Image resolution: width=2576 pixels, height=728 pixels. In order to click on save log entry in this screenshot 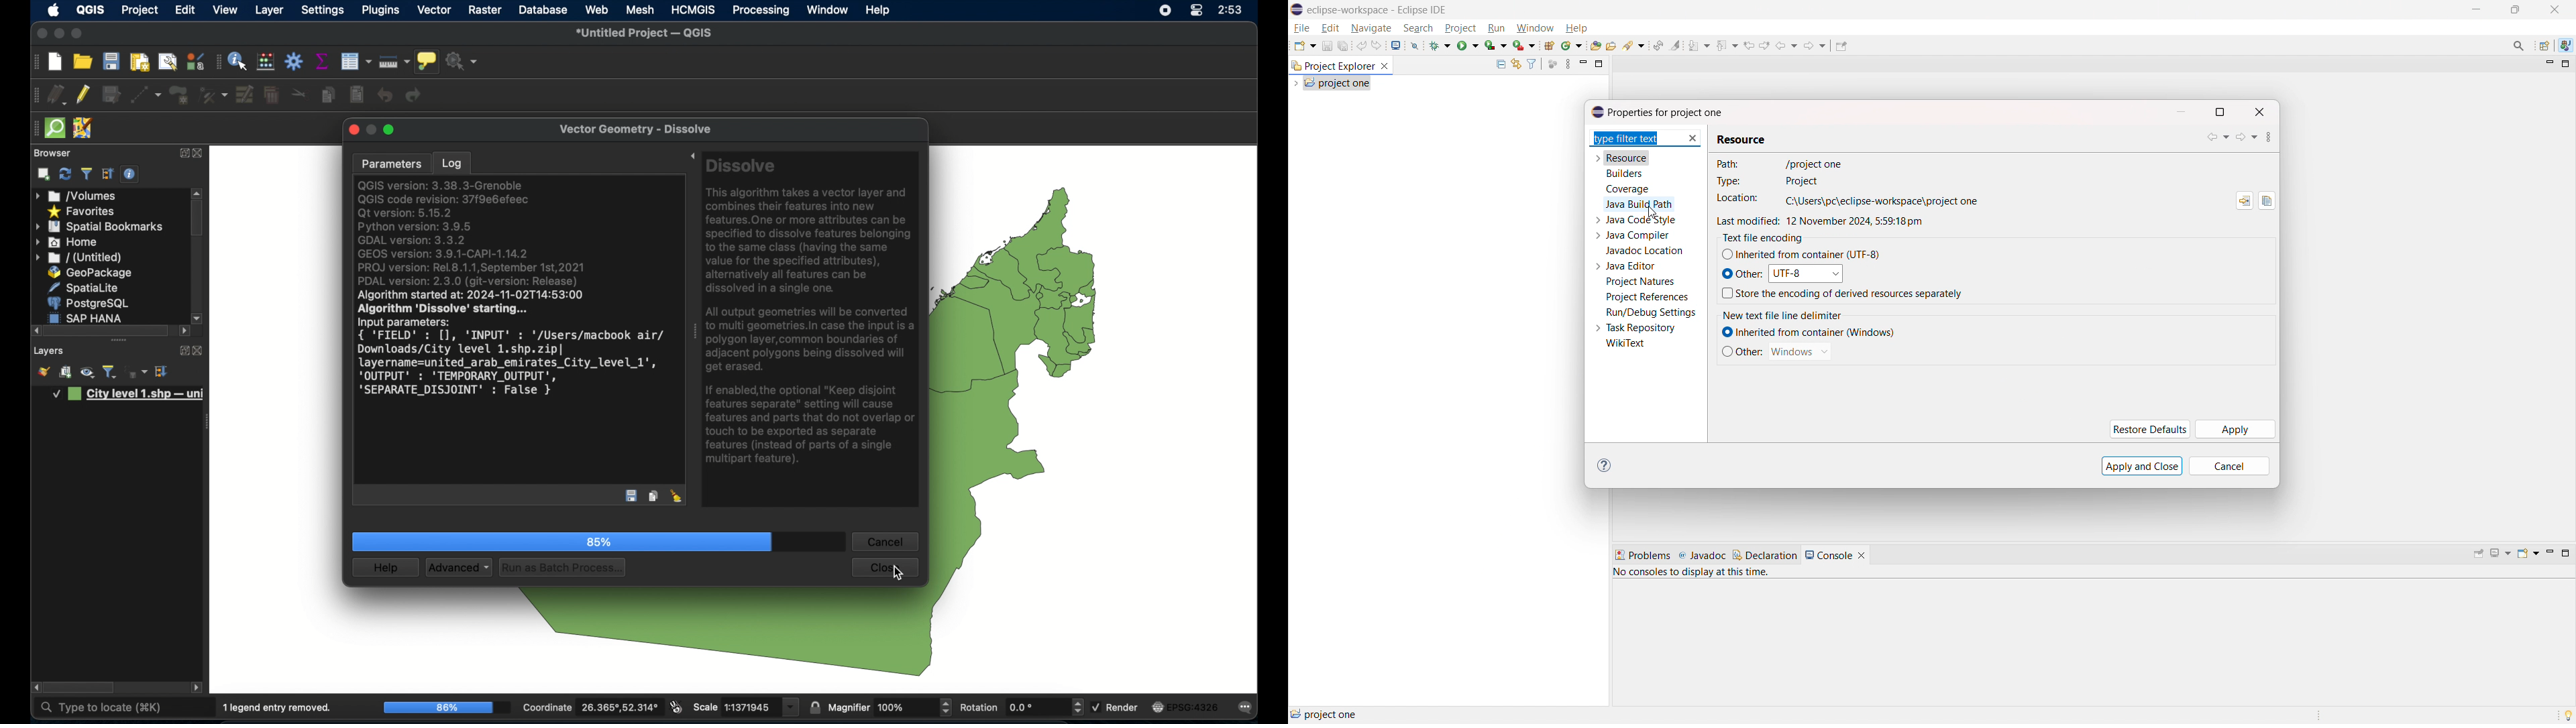, I will do `click(631, 497)`.